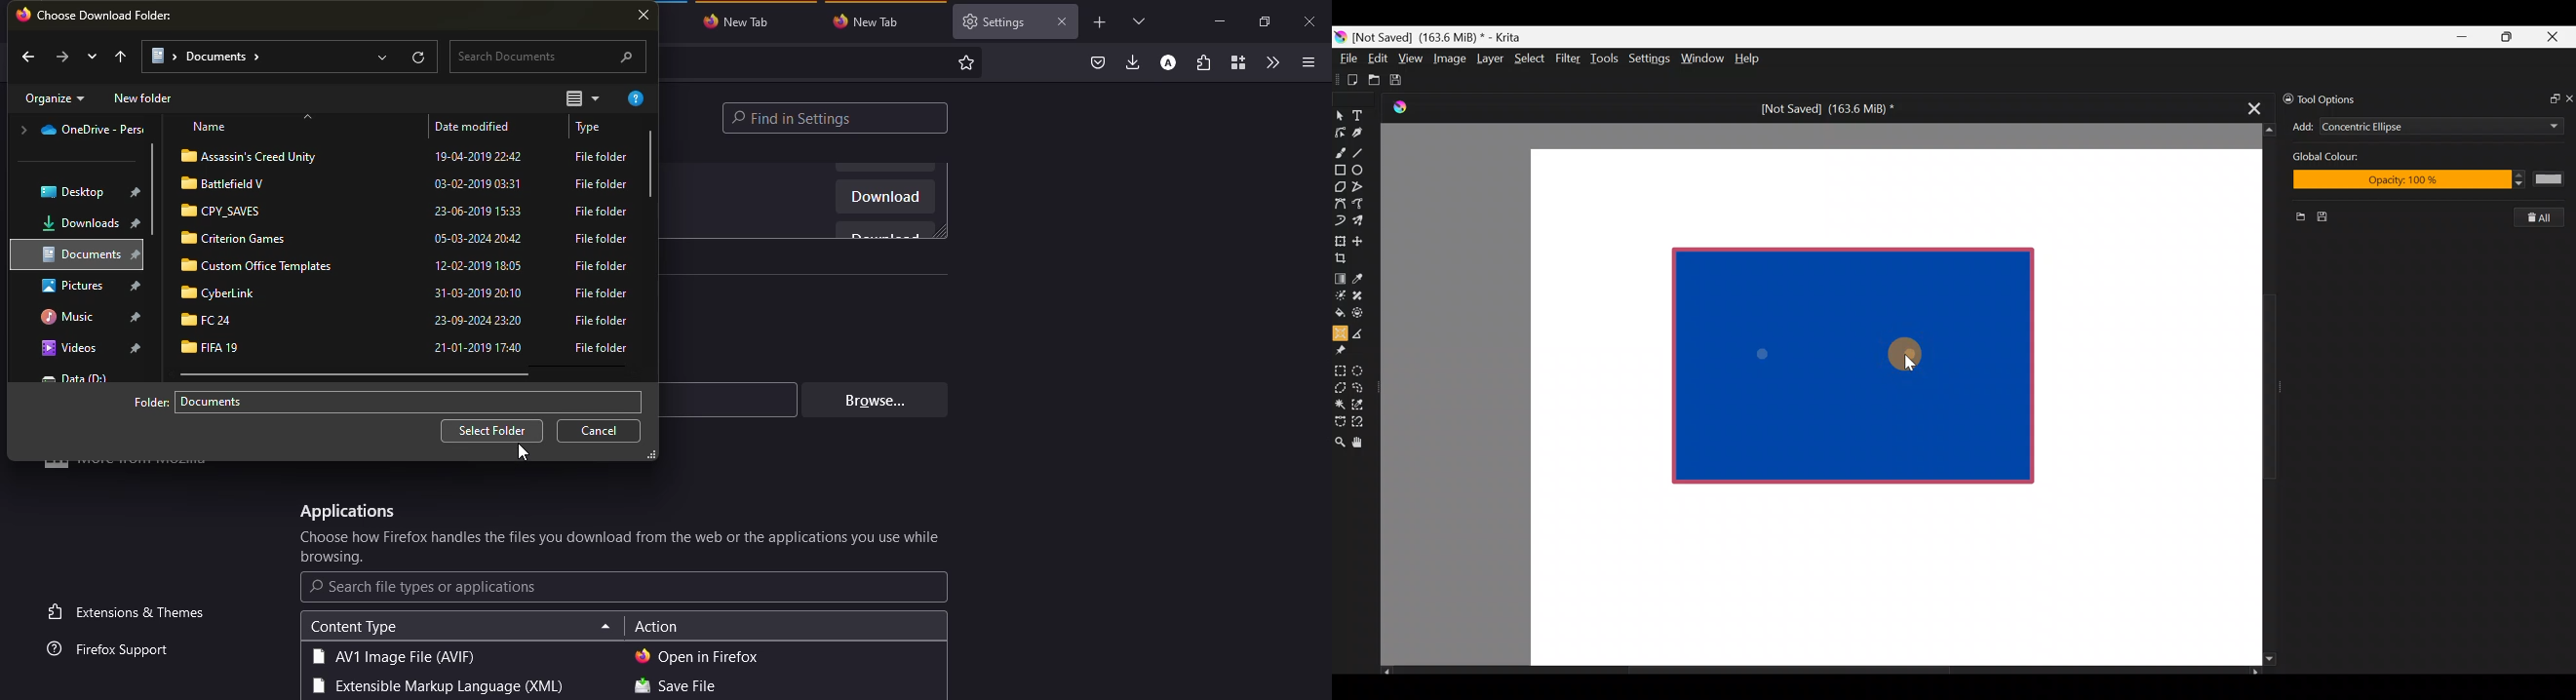 Image resolution: width=2576 pixels, height=700 pixels. What do you see at coordinates (1140, 20) in the screenshot?
I see `view tab` at bounding box center [1140, 20].